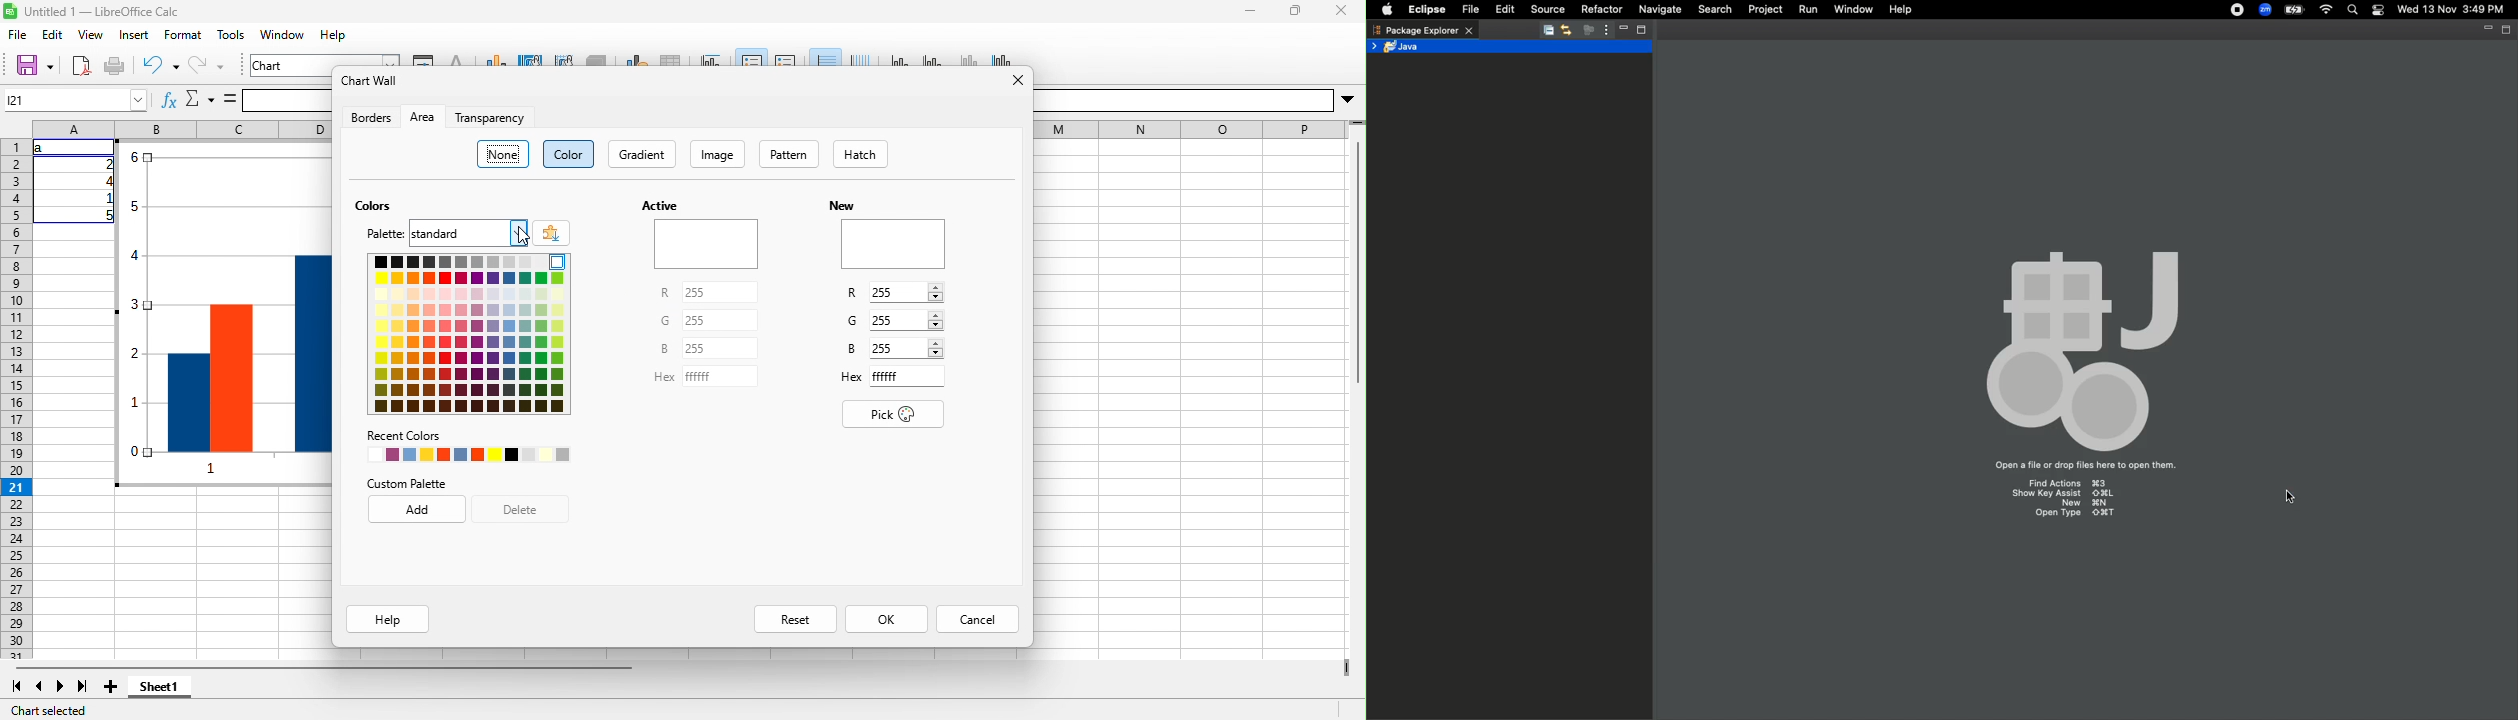  I want to click on cancel, so click(977, 619).